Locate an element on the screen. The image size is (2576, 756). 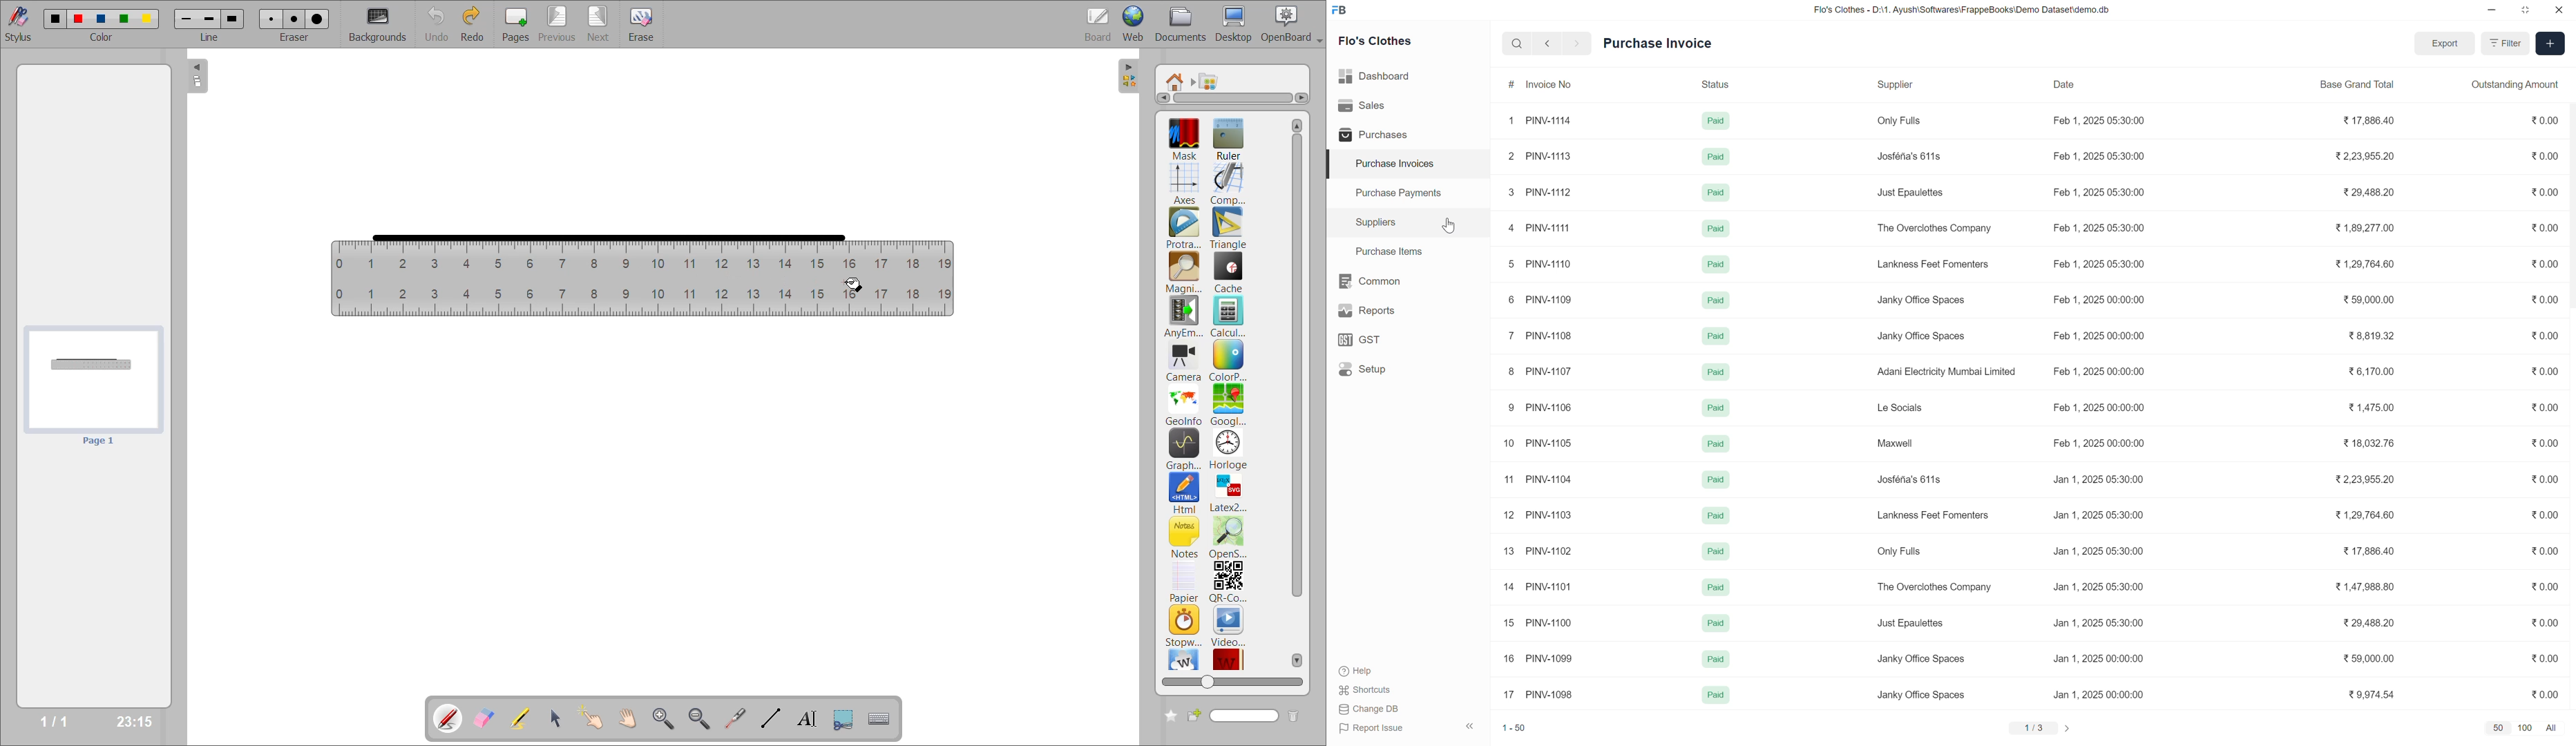
FB is located at coordinates (1339, 11).